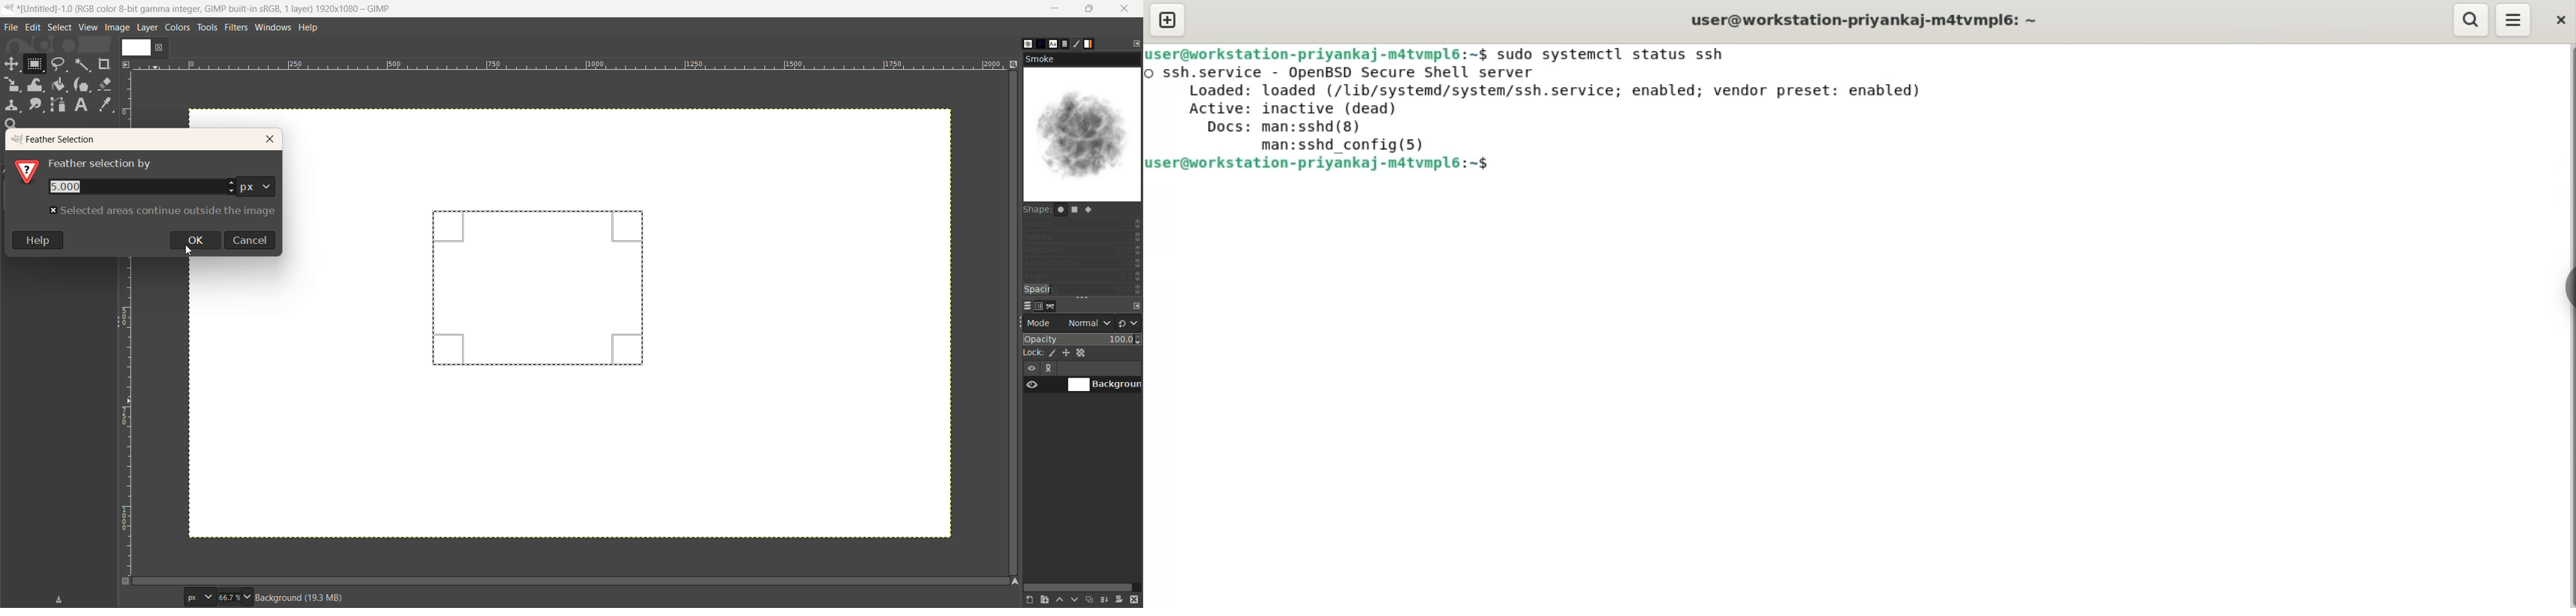 This screenshot has width=2576, height=616. What do you see at coordinates (35, 84) in the screenshot?
I see `wrap transform` at bounding box center [35, 84].